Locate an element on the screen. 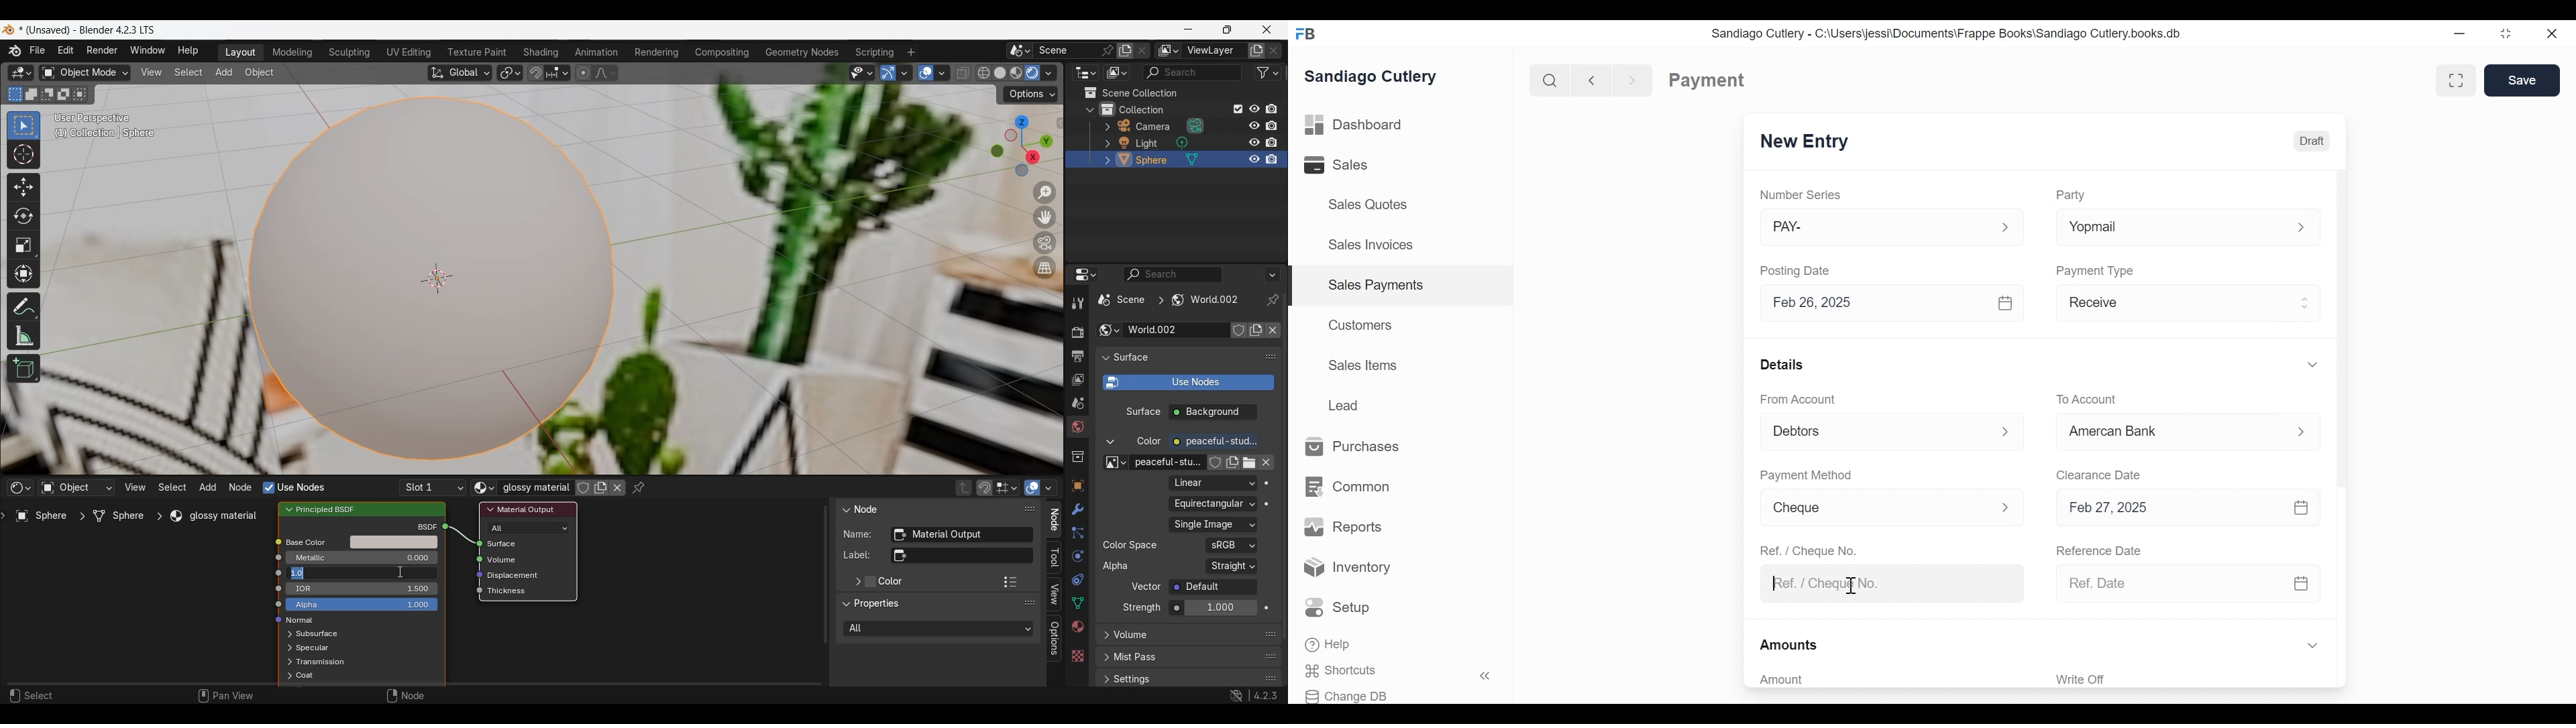 The height and width of the screenshot is (728, 2576). Browse camera data is located at coordinates (1195, 125).